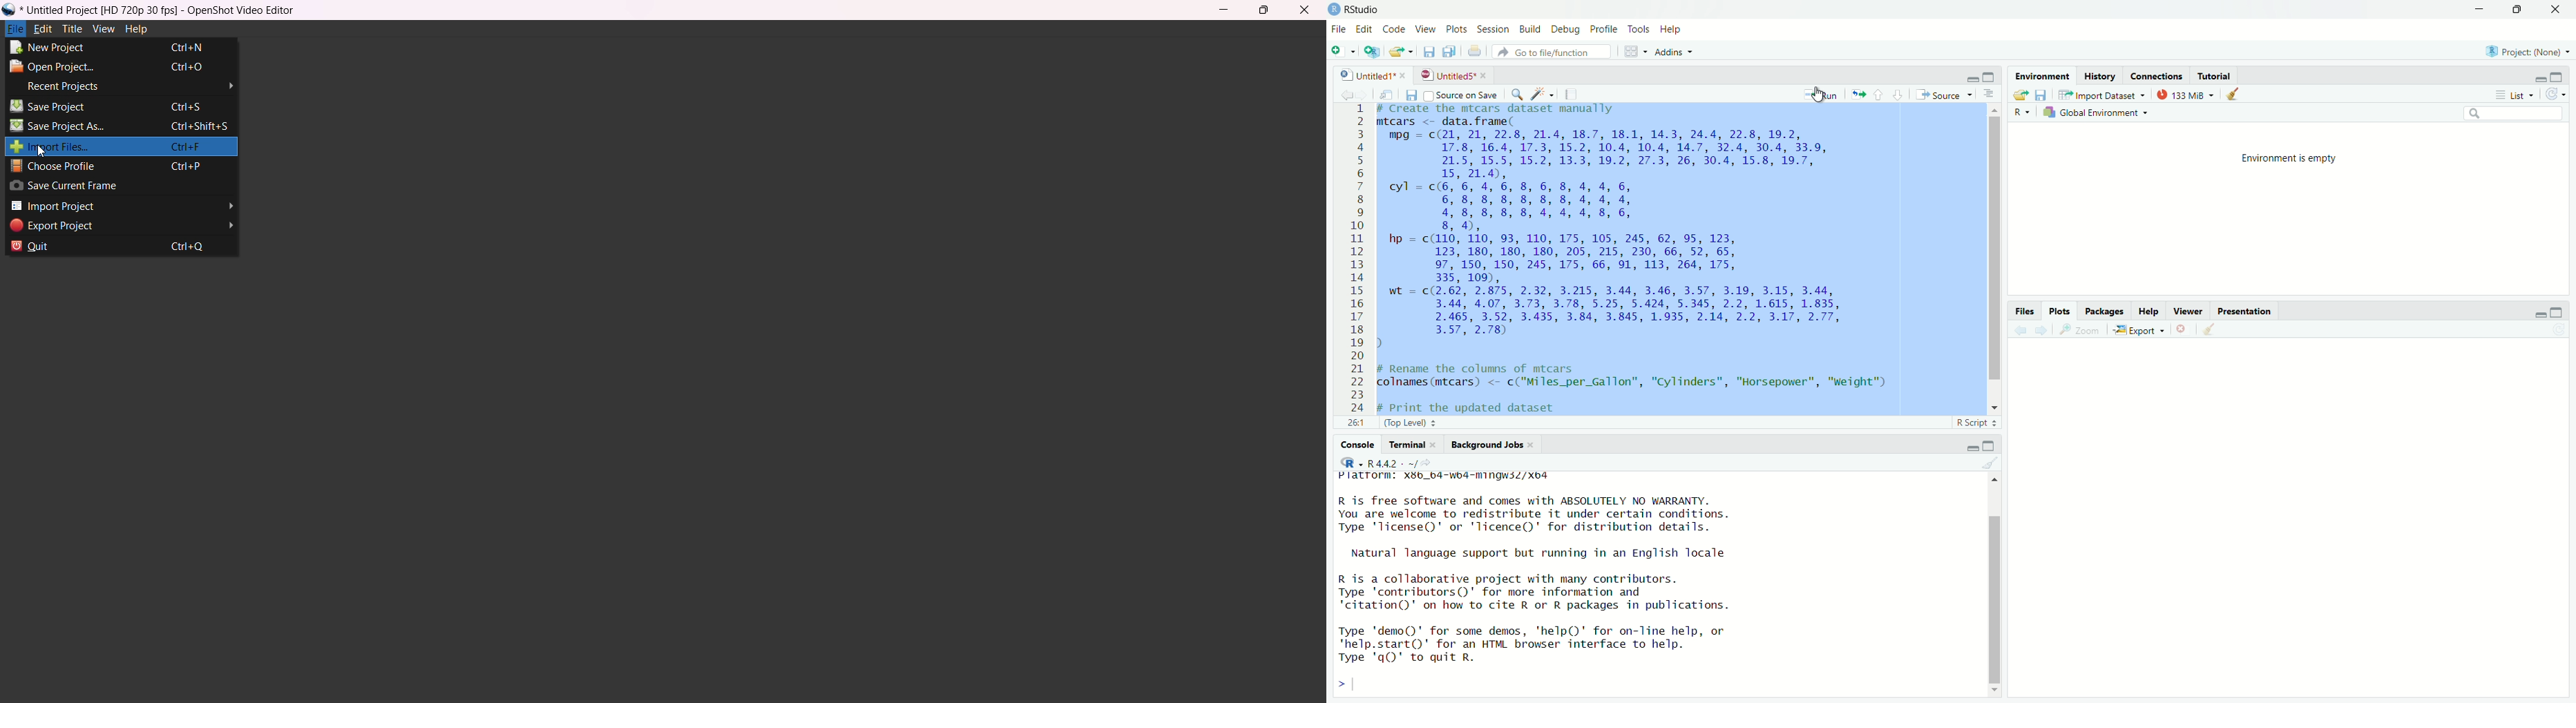 This screenshot has width=2576, height=728. Describe the element at coordinates (1369, 75) in the screenshot. I see `| Untitled 1*` at that location.